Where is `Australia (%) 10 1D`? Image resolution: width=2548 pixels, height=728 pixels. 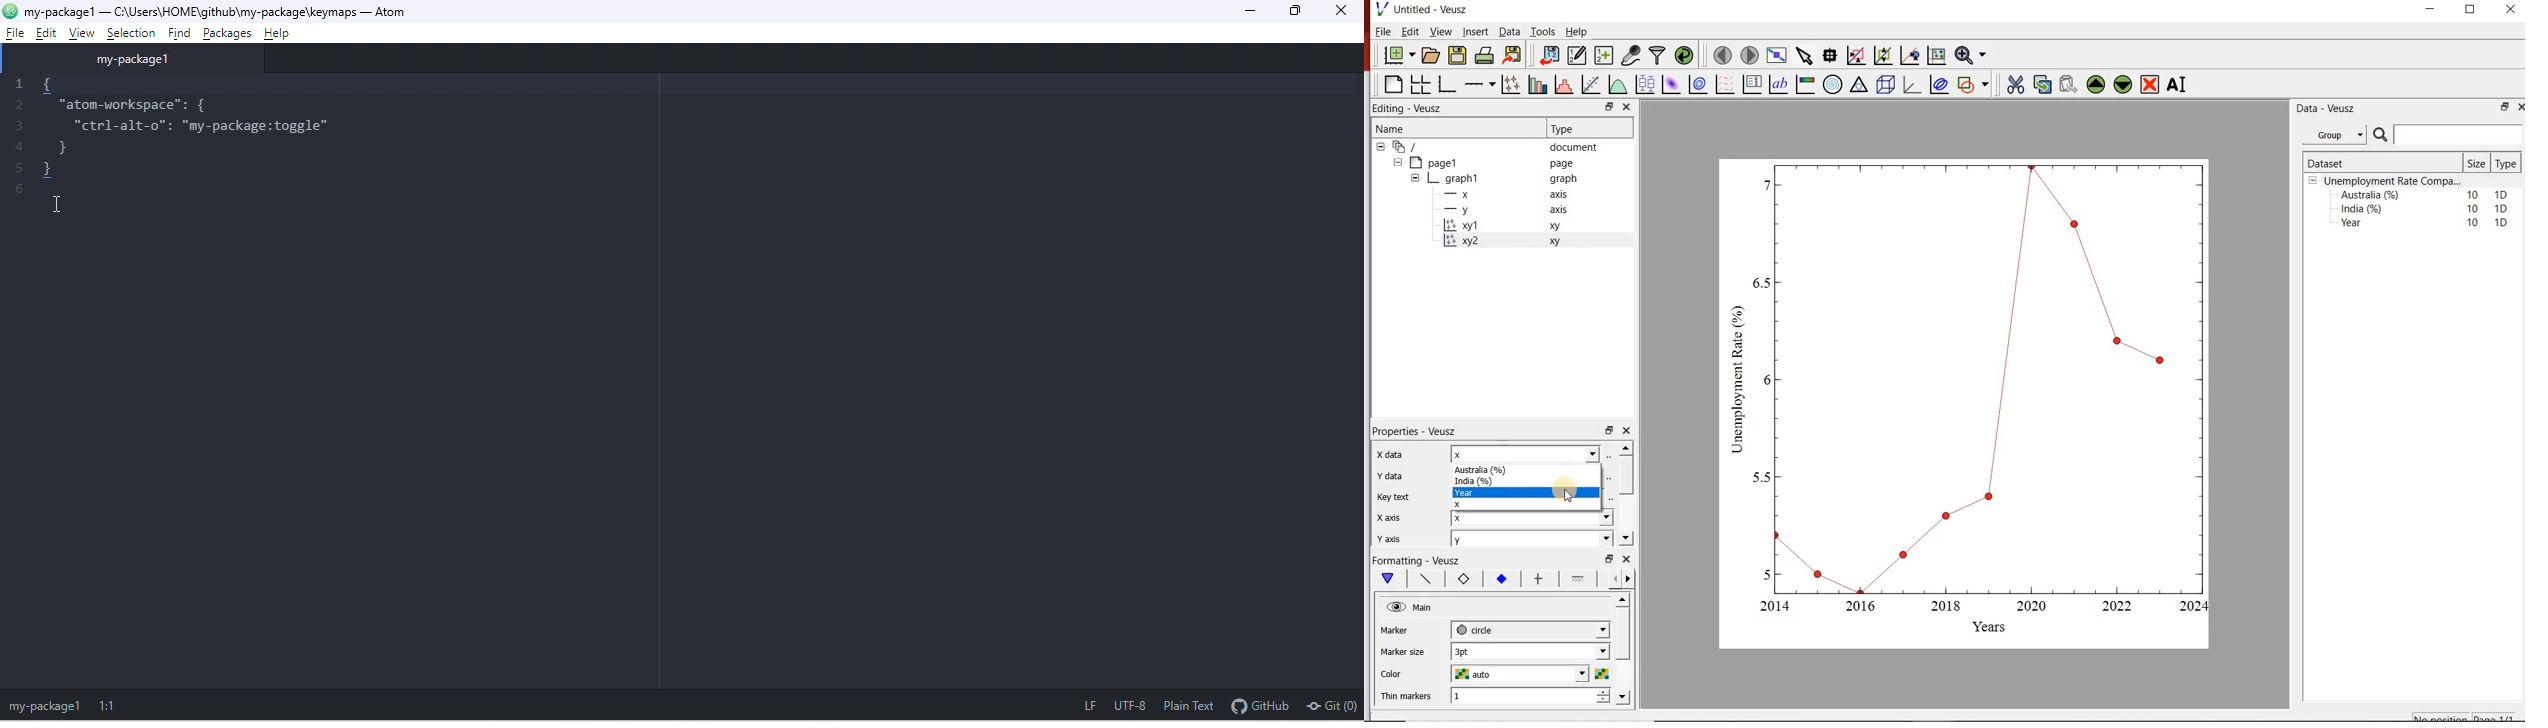
Australia (%) 10 1D is located at coordinates (2426, 194).